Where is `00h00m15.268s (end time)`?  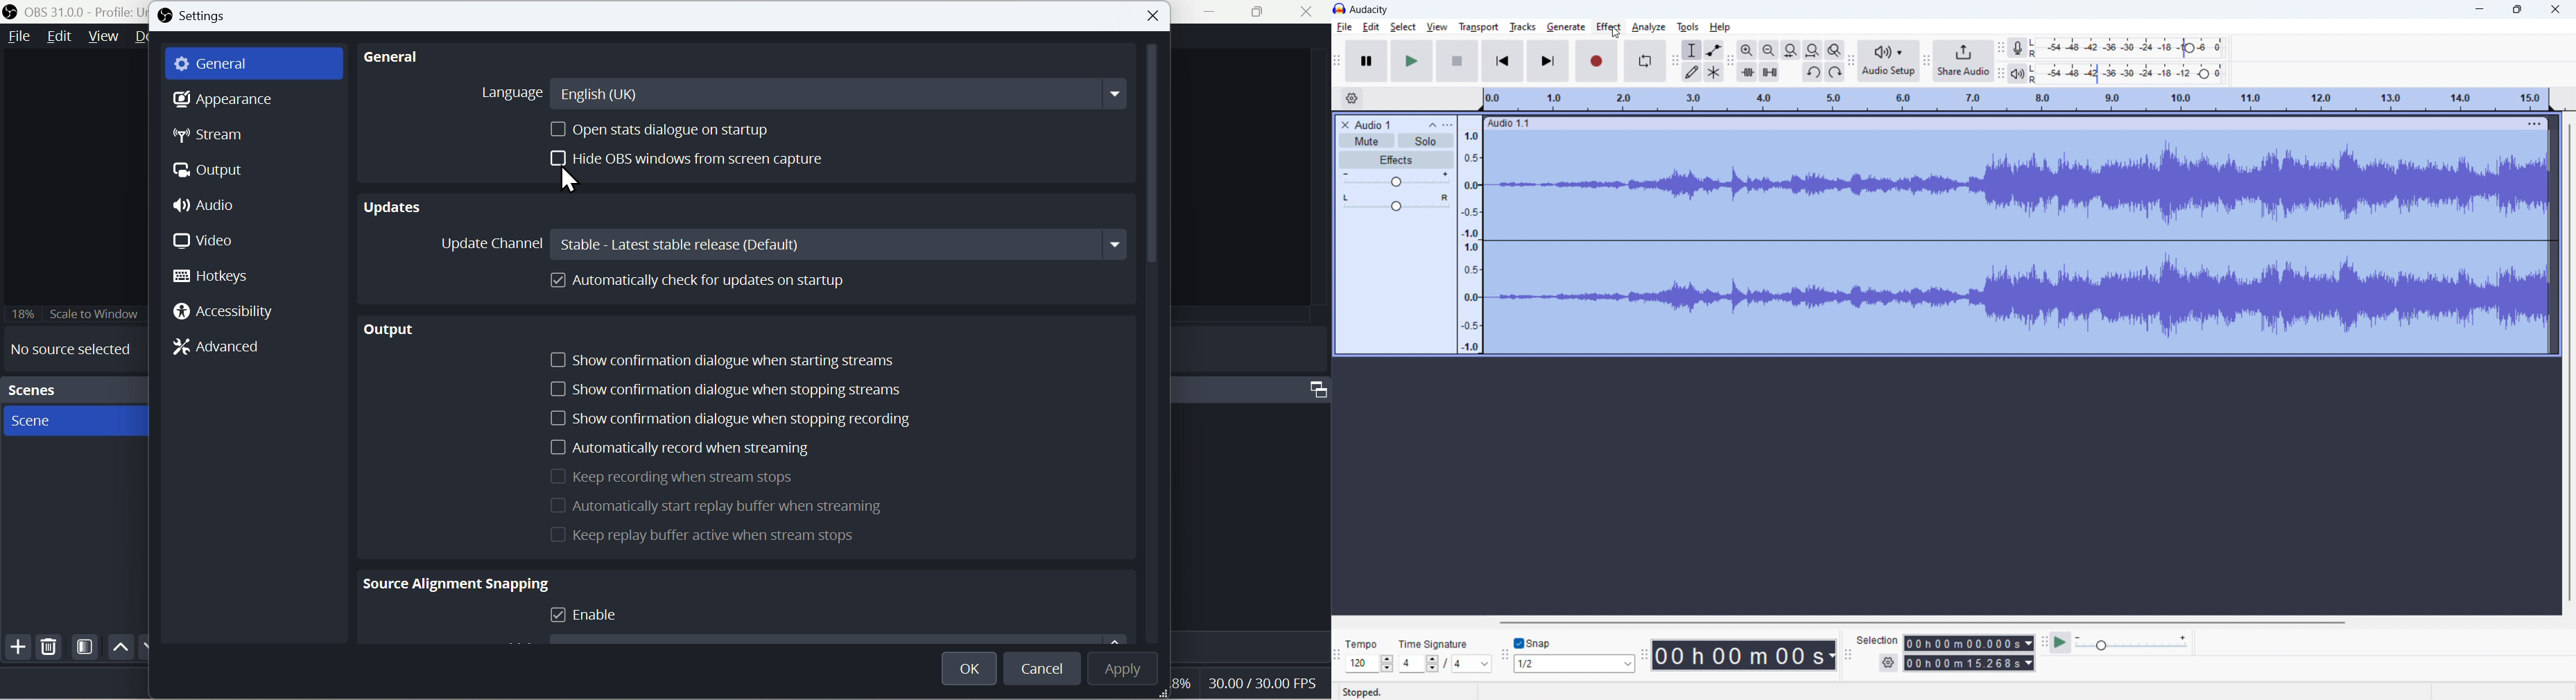 00h00m15.268s (end time) is located at coordinates (1969, 663).